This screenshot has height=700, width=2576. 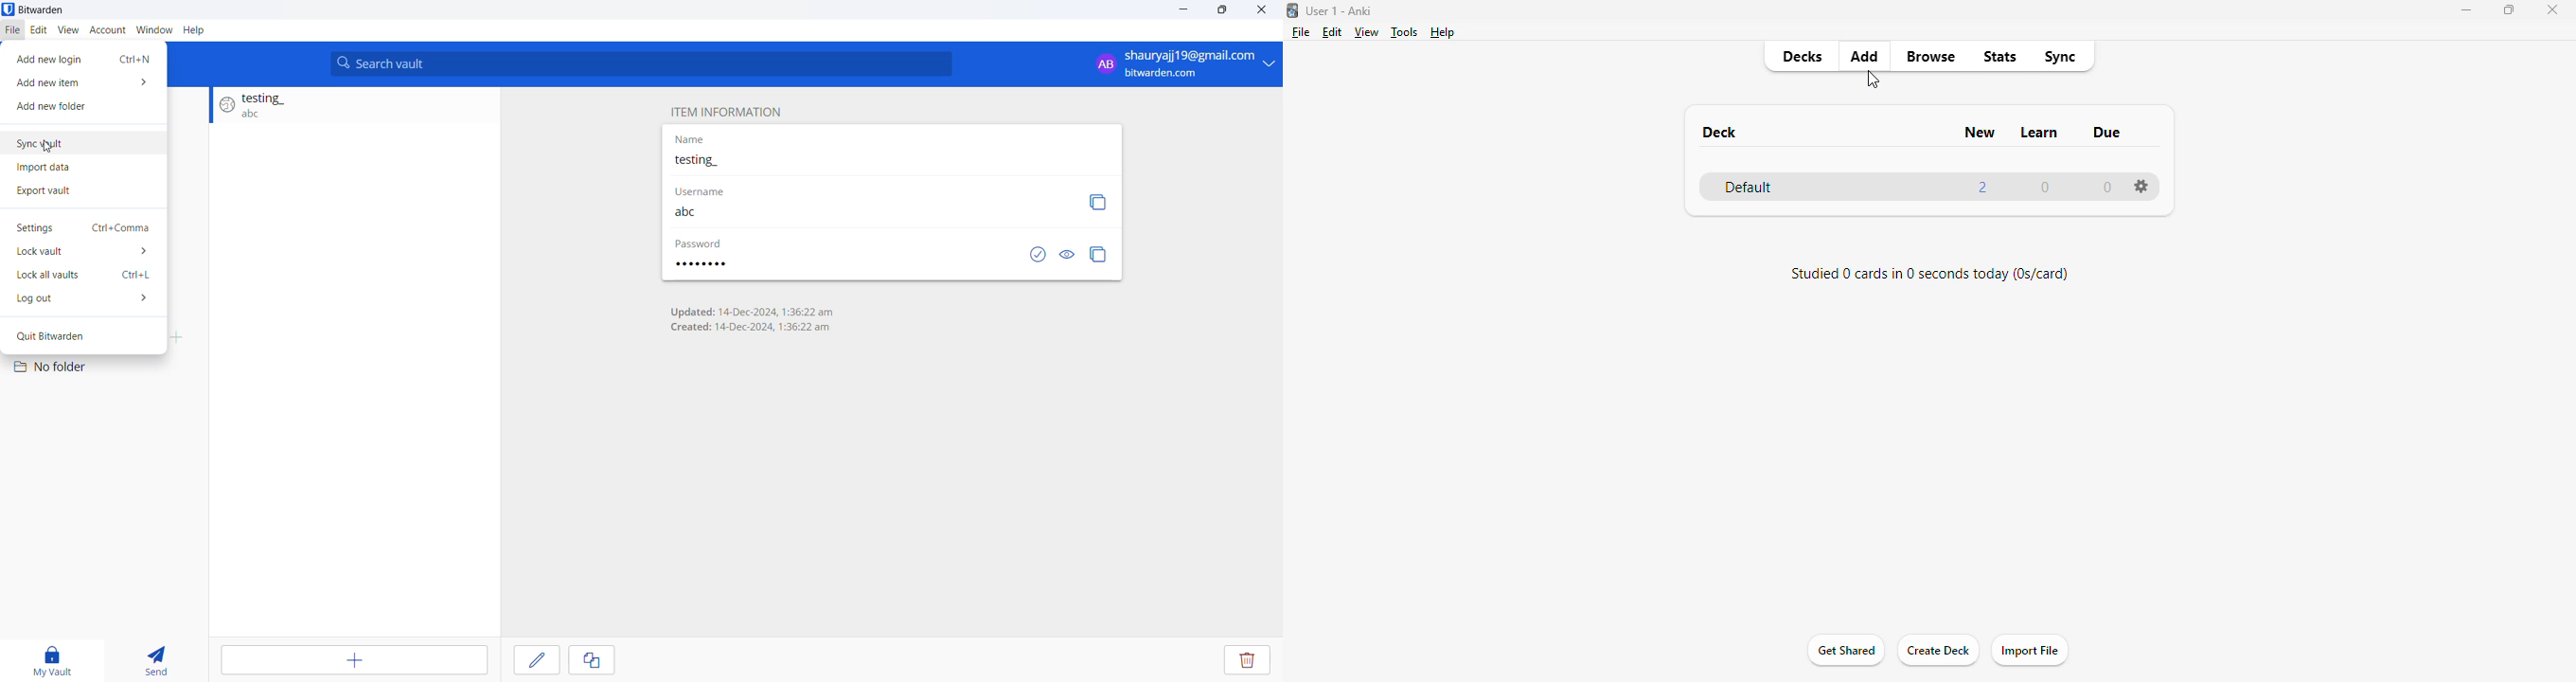 I want to click on due, so click(x=2106, y=133).